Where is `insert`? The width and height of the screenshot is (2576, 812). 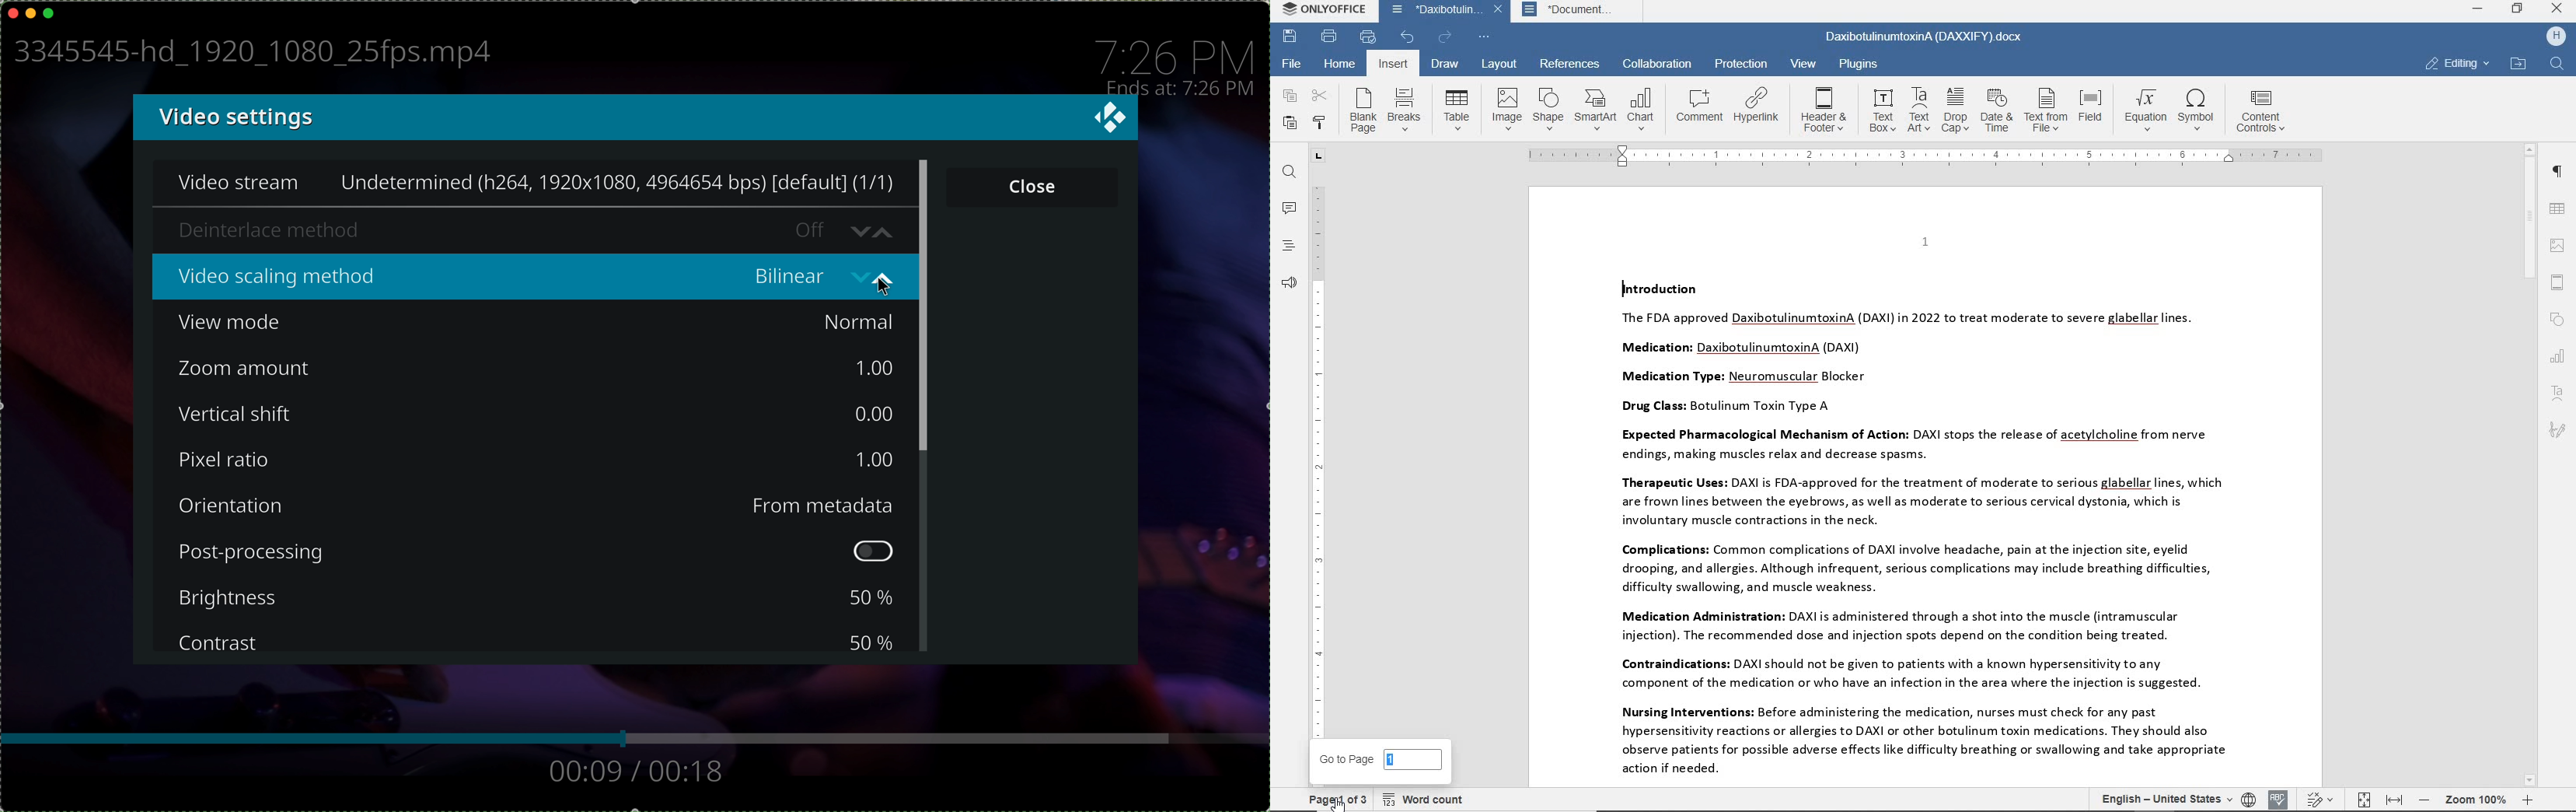 insert is located at coordinates (1391, 64).